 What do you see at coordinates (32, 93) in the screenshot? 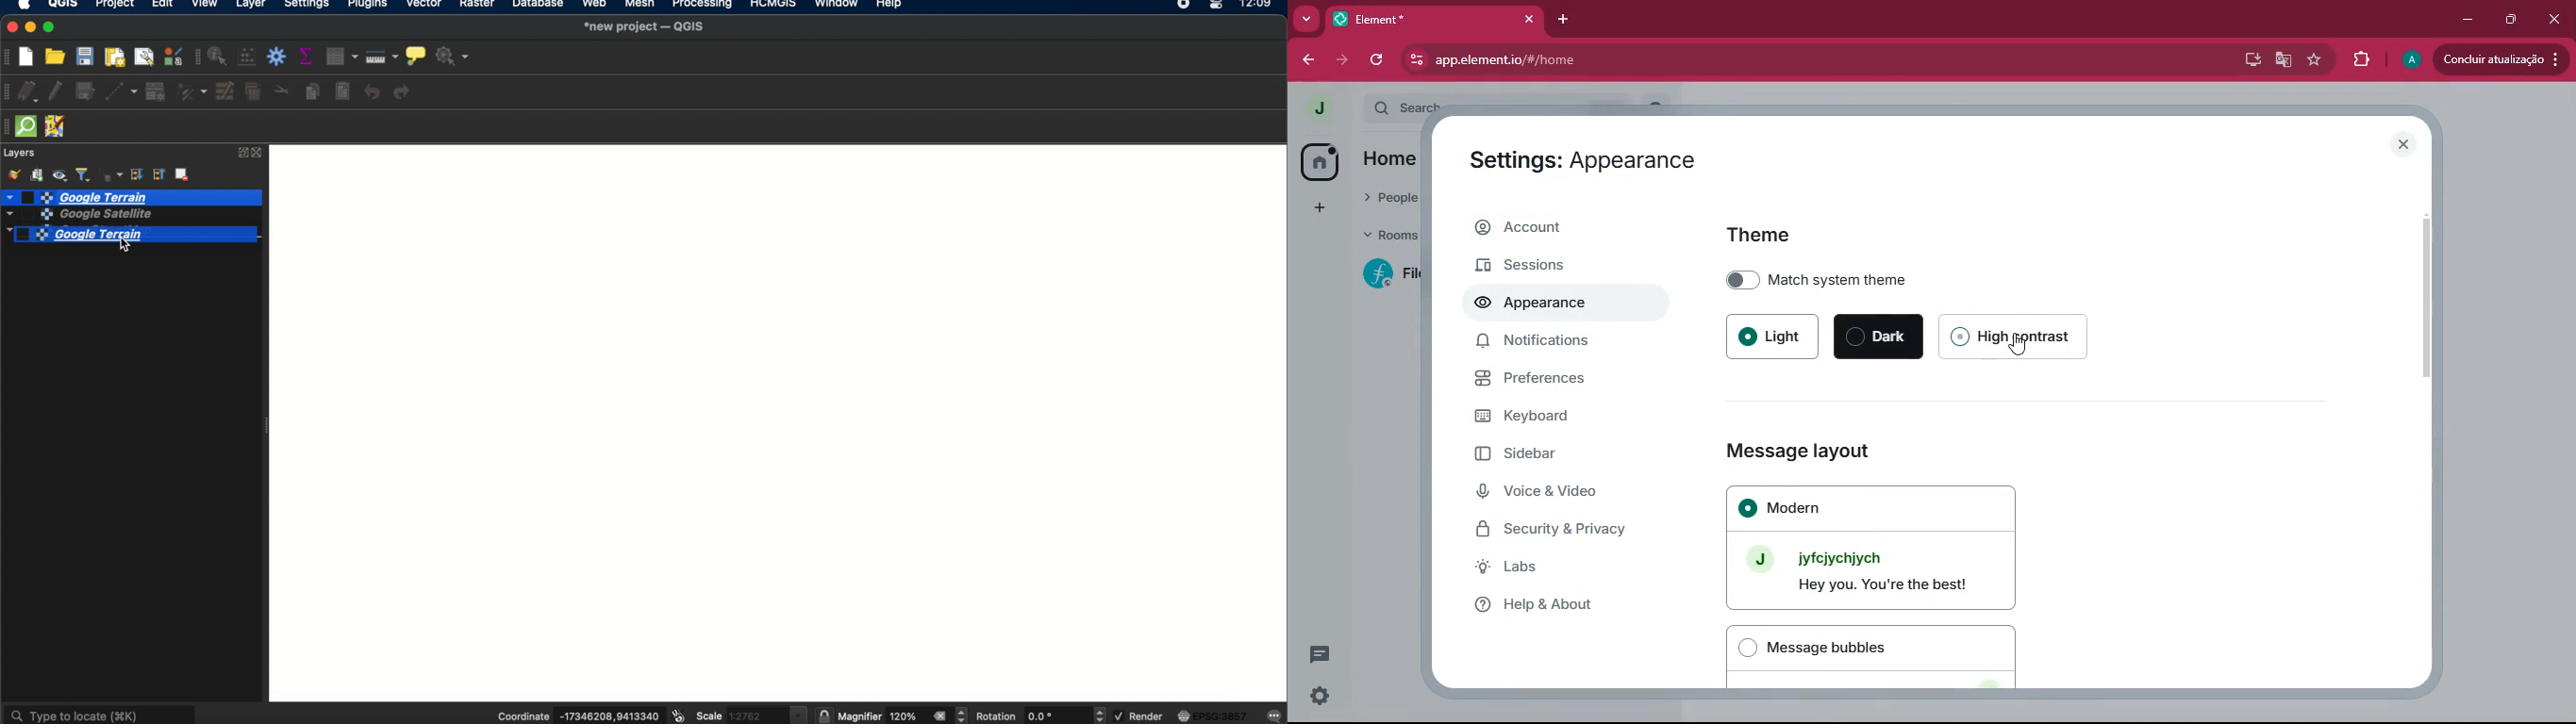
I see `current edits` at bounding box center [32, 93].